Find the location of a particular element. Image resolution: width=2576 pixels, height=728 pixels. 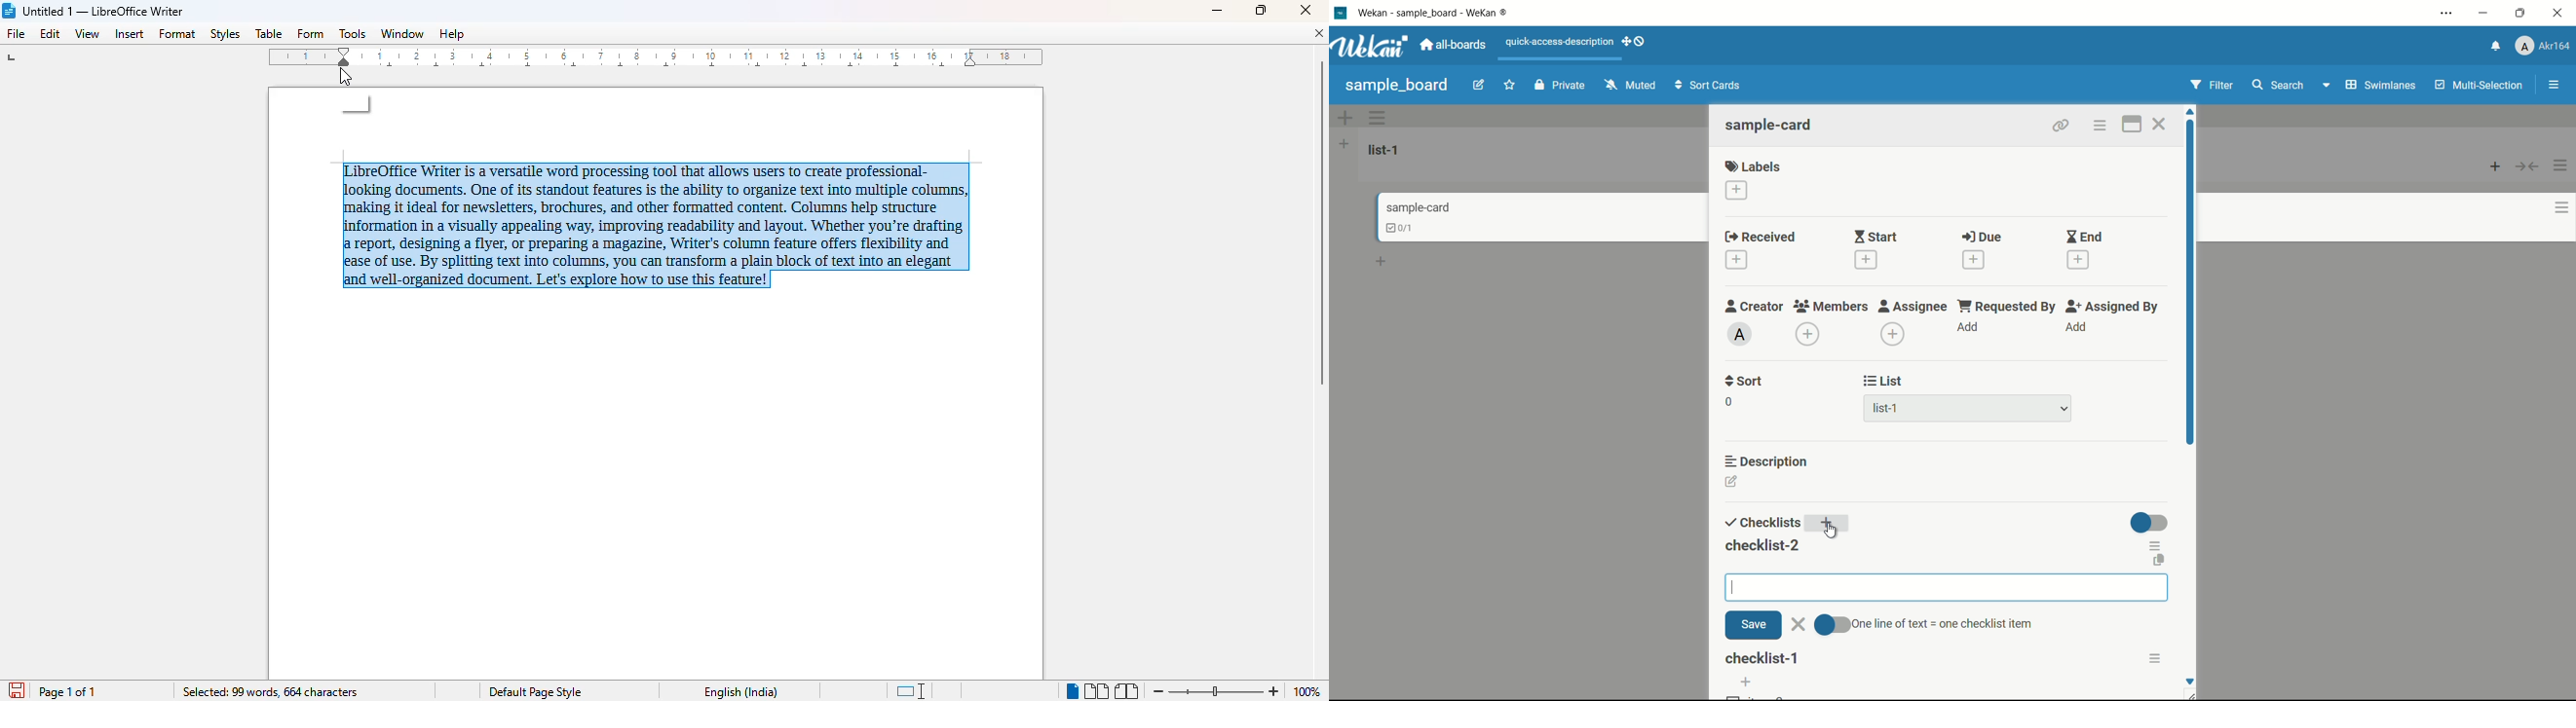

selected: 99 words 664 characters is located at coordinates (271, 692).